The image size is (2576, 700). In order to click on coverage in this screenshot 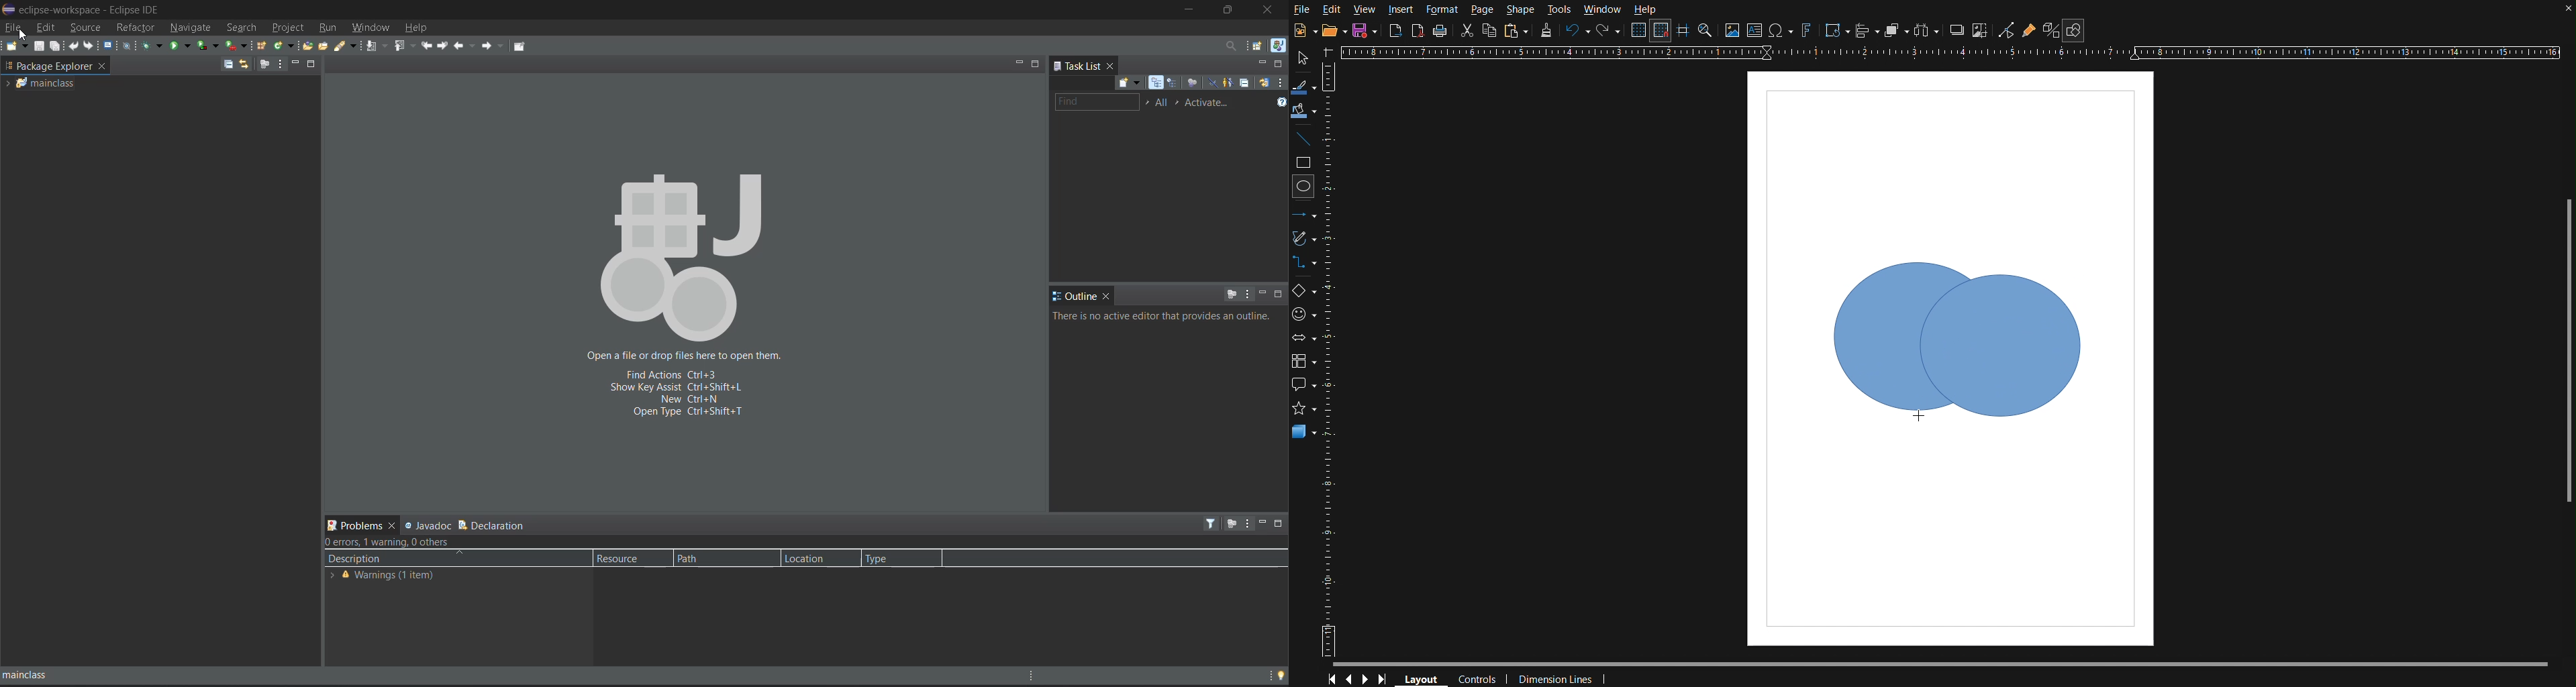, I will do `click(207, 44)`.